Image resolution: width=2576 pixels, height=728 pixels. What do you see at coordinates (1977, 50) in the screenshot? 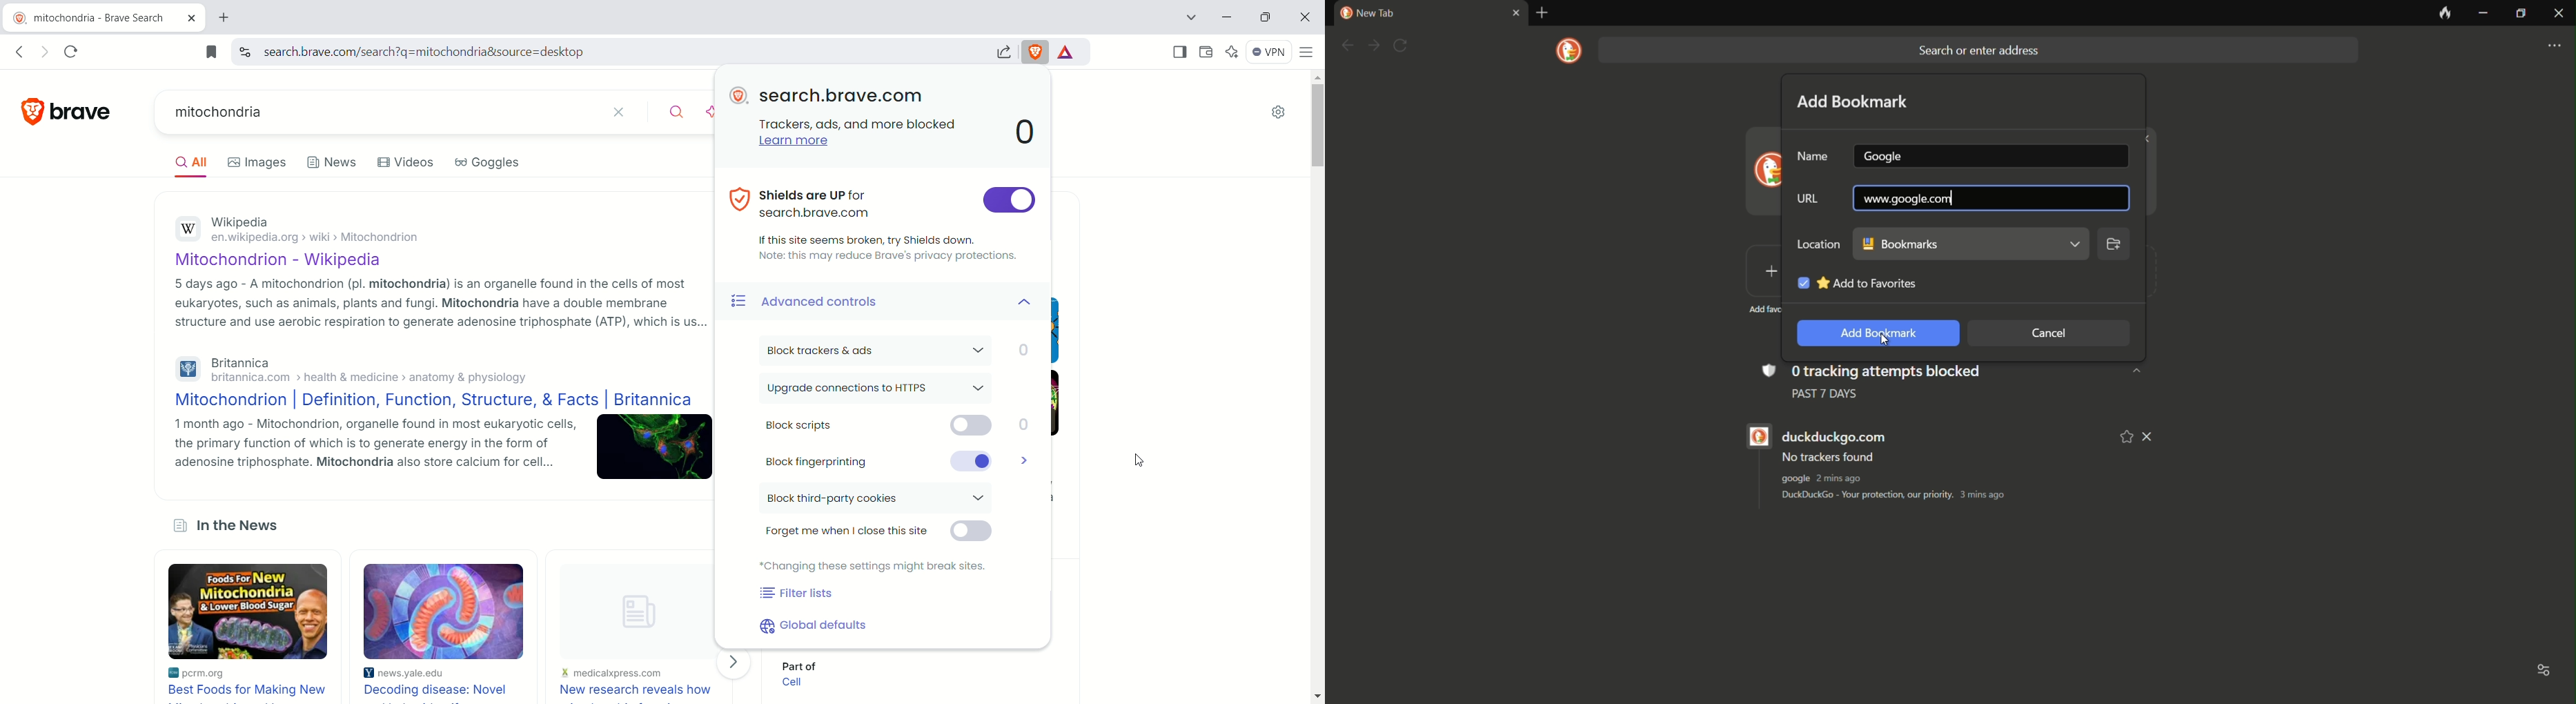
I see `search bar` at bounding box center [1977, 50].